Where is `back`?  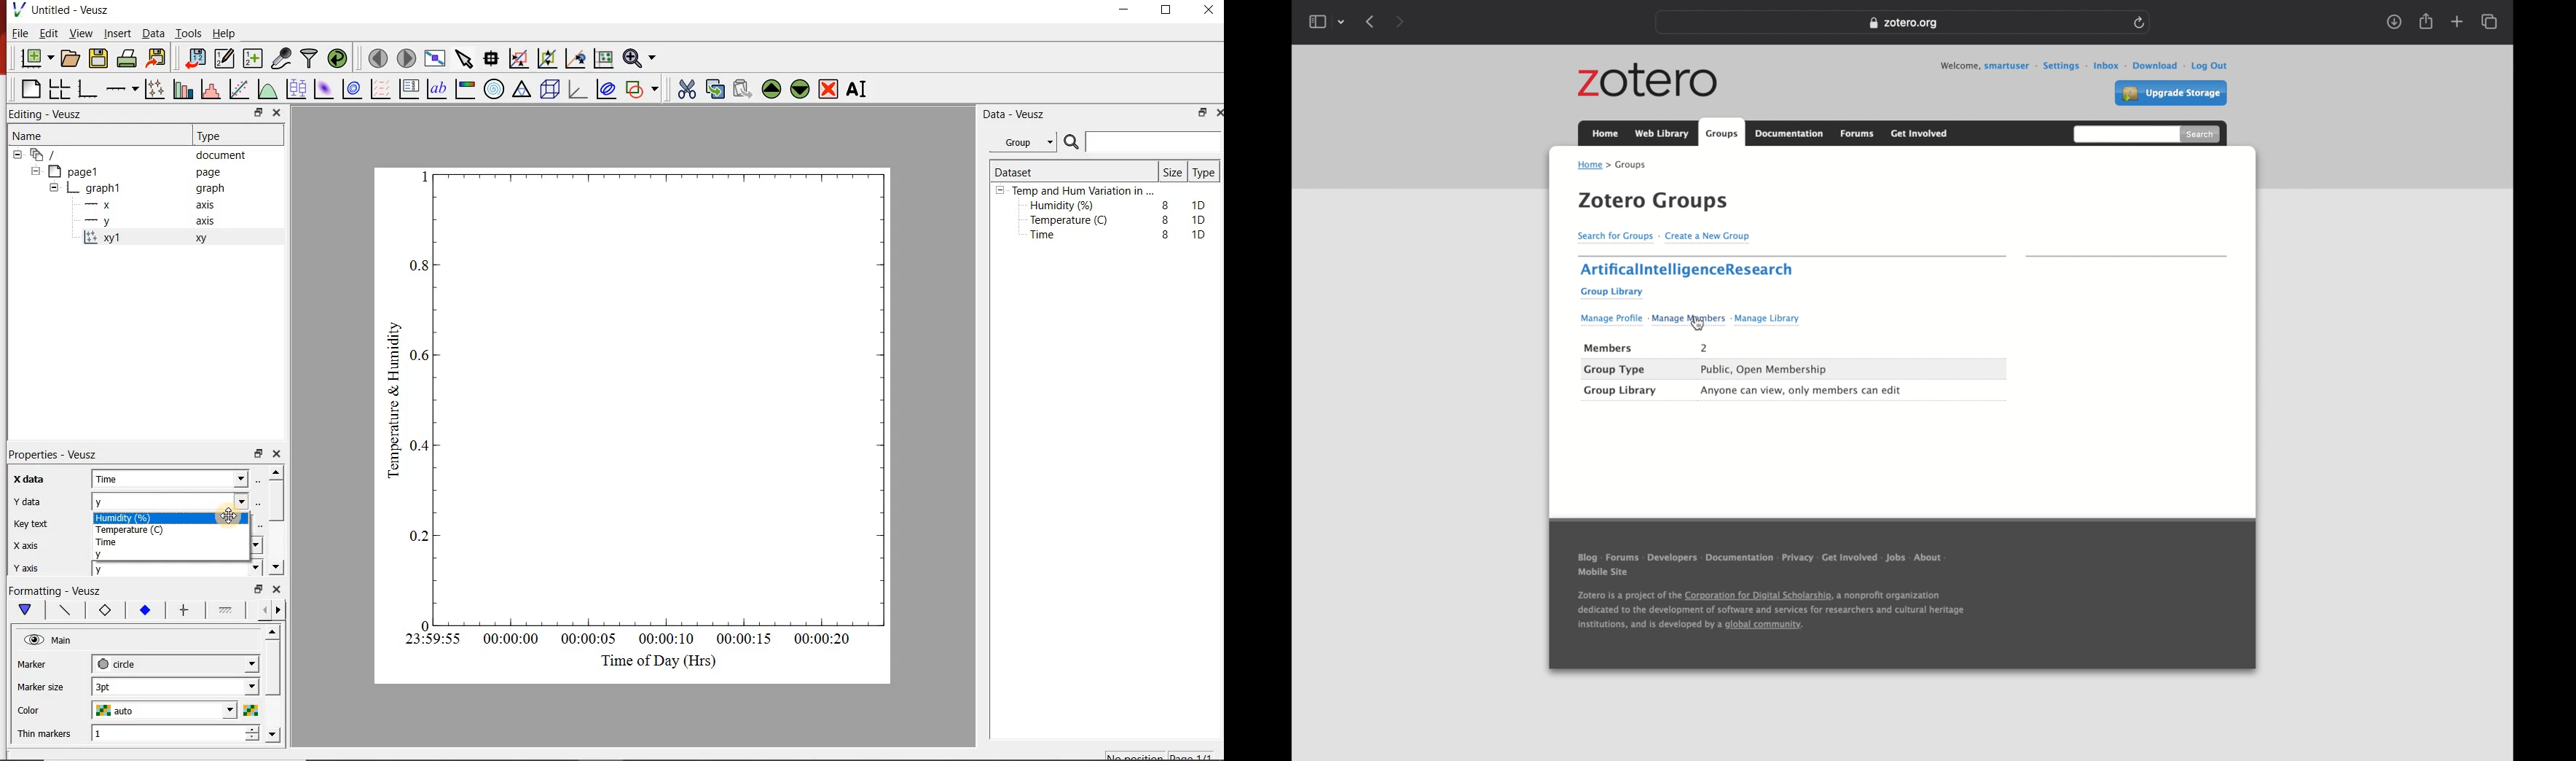 back is located at coordinates (1370, 21).